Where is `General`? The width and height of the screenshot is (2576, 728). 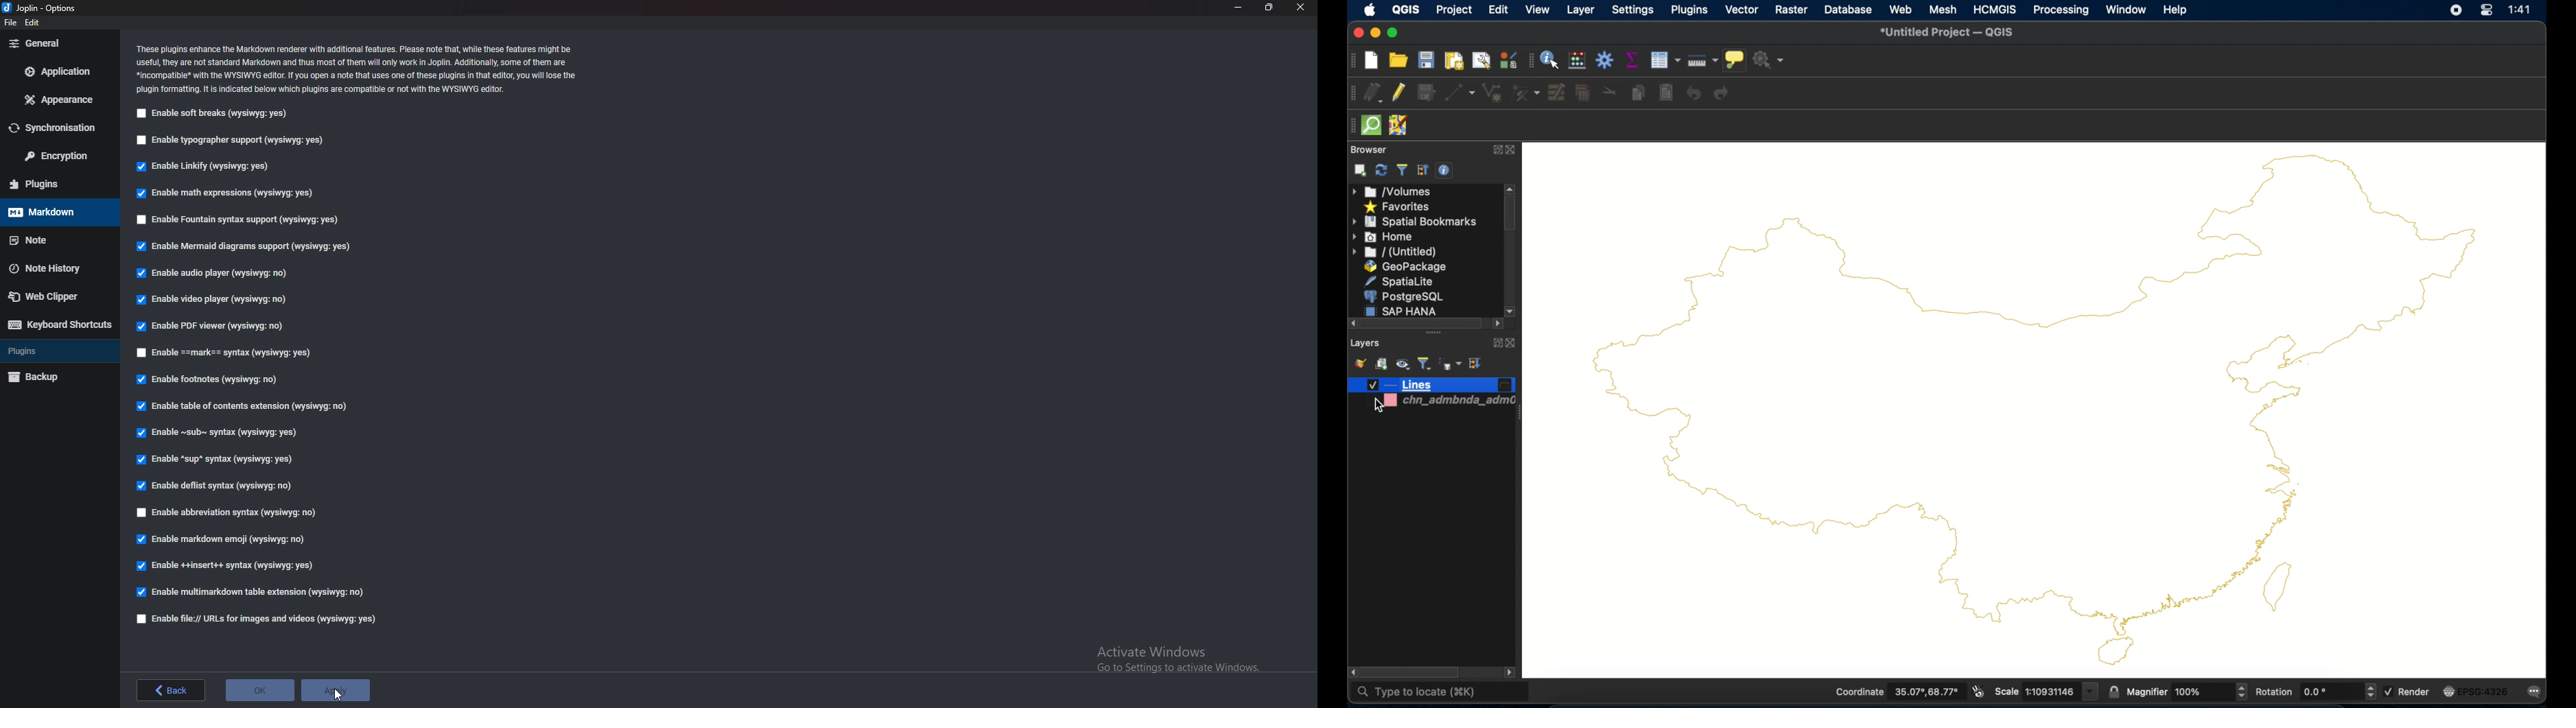 General is located at coordinates (56, 43).